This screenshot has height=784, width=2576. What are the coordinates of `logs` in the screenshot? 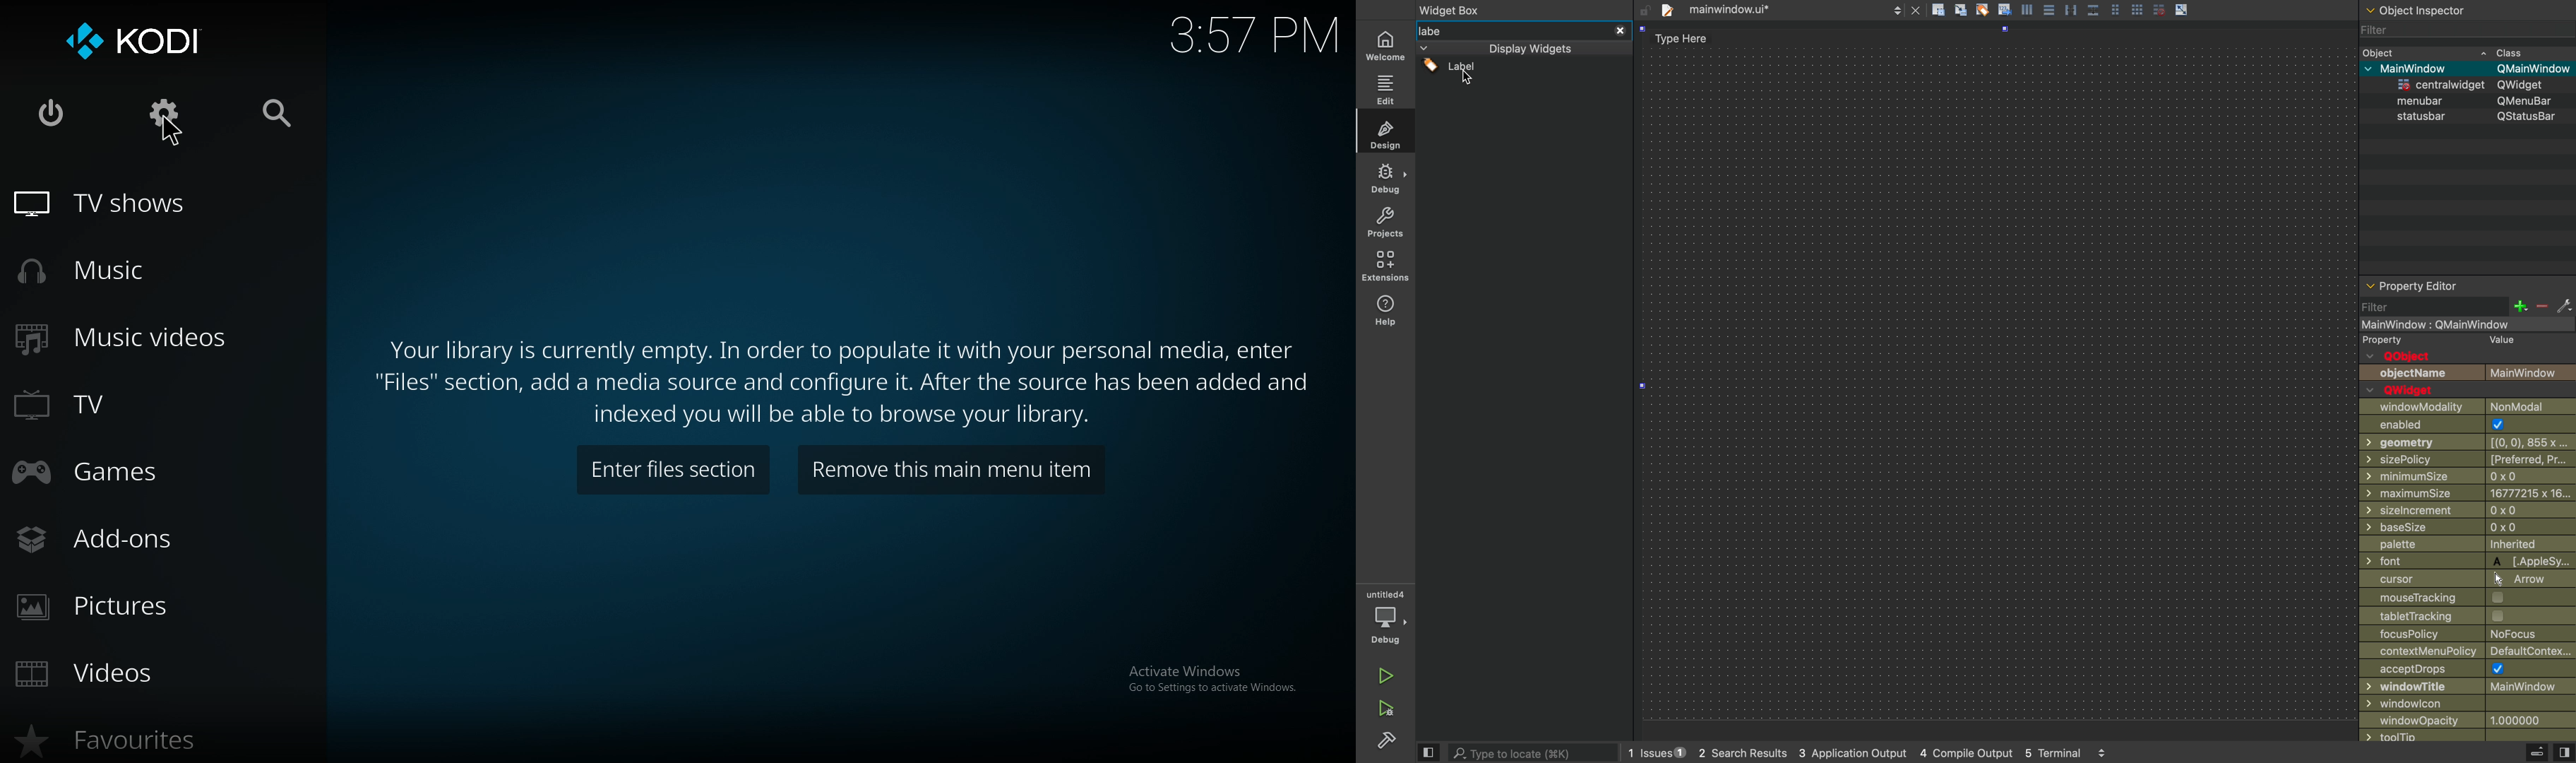 It's located at (1890, 754).